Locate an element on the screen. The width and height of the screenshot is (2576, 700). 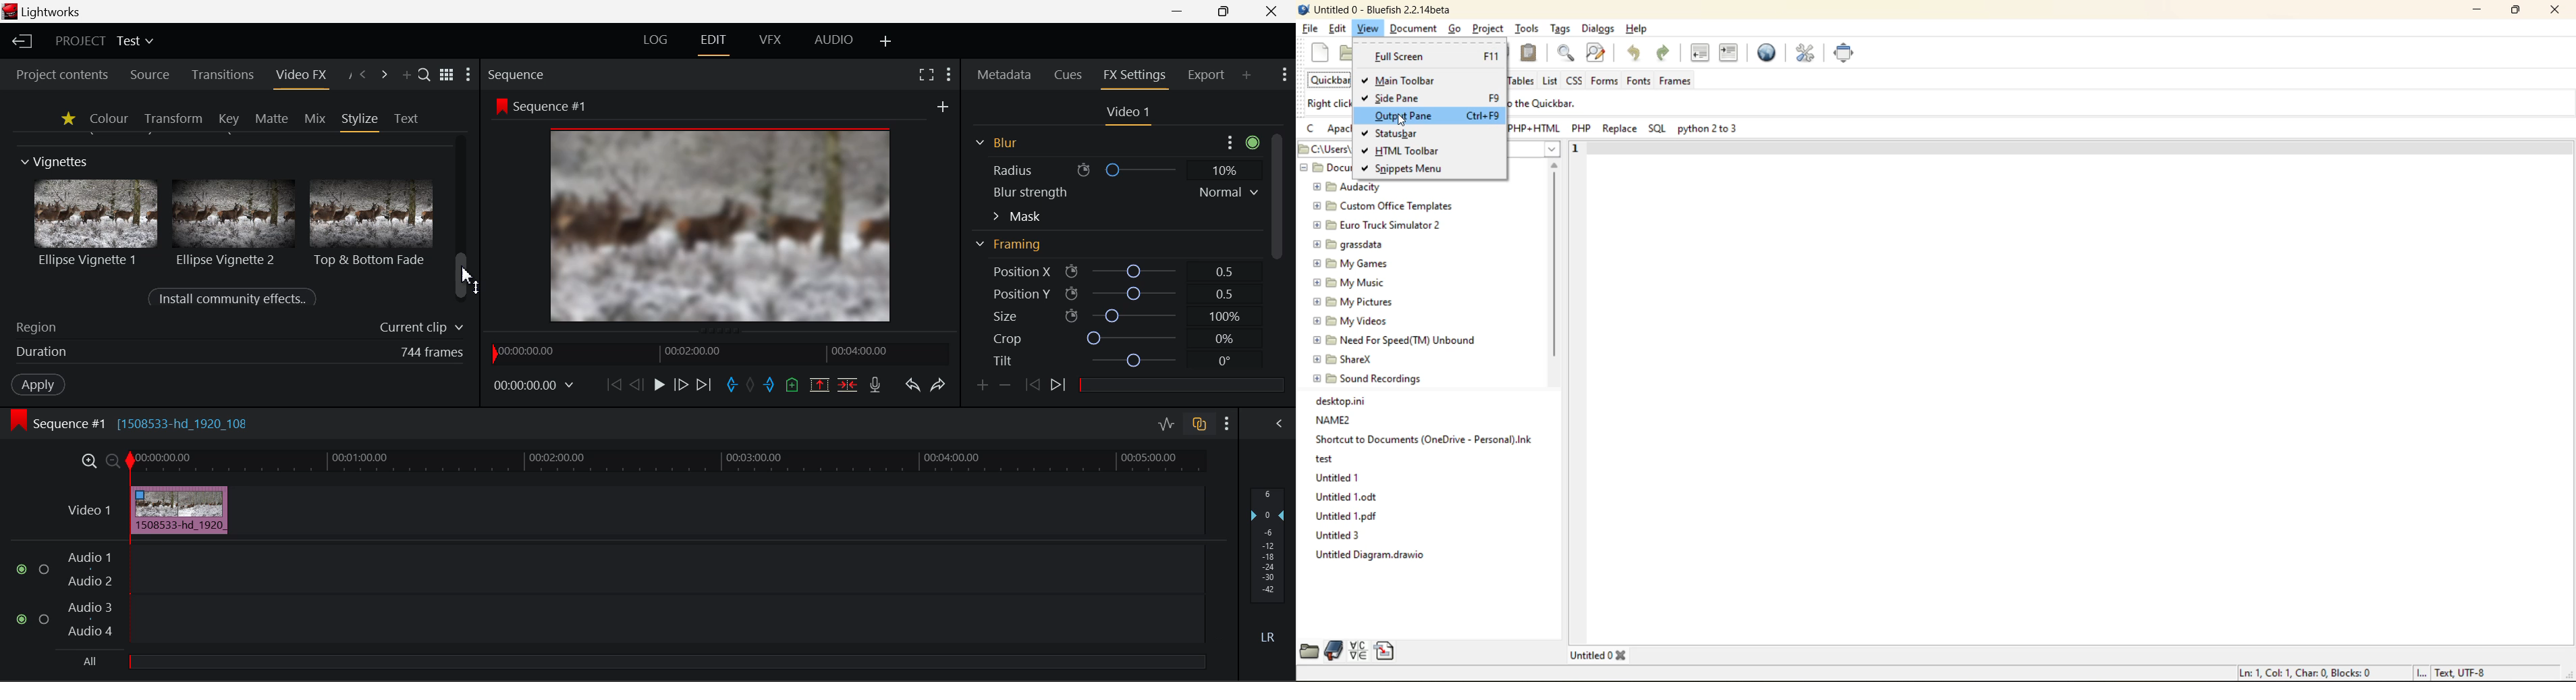
Apply is located at coordinates (38, 386).